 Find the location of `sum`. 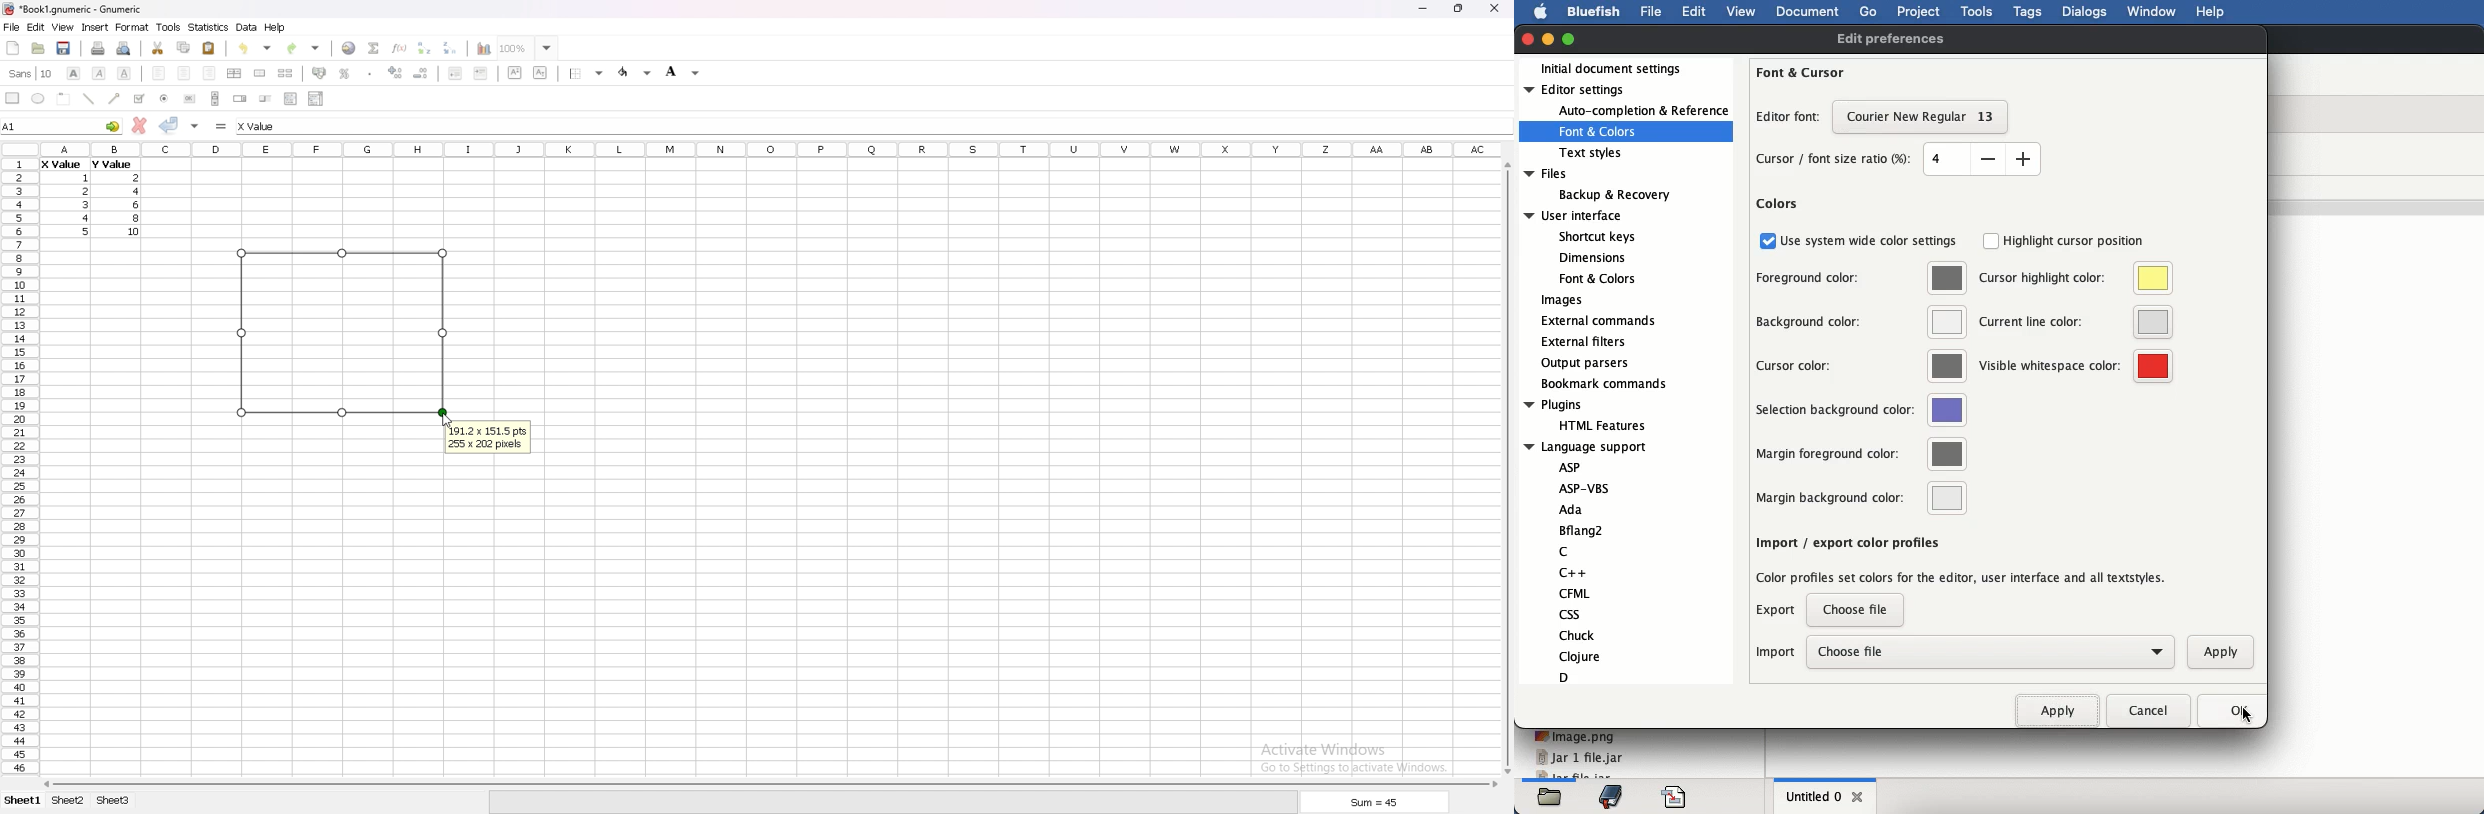

sum is located at coordinates (1376, 805).